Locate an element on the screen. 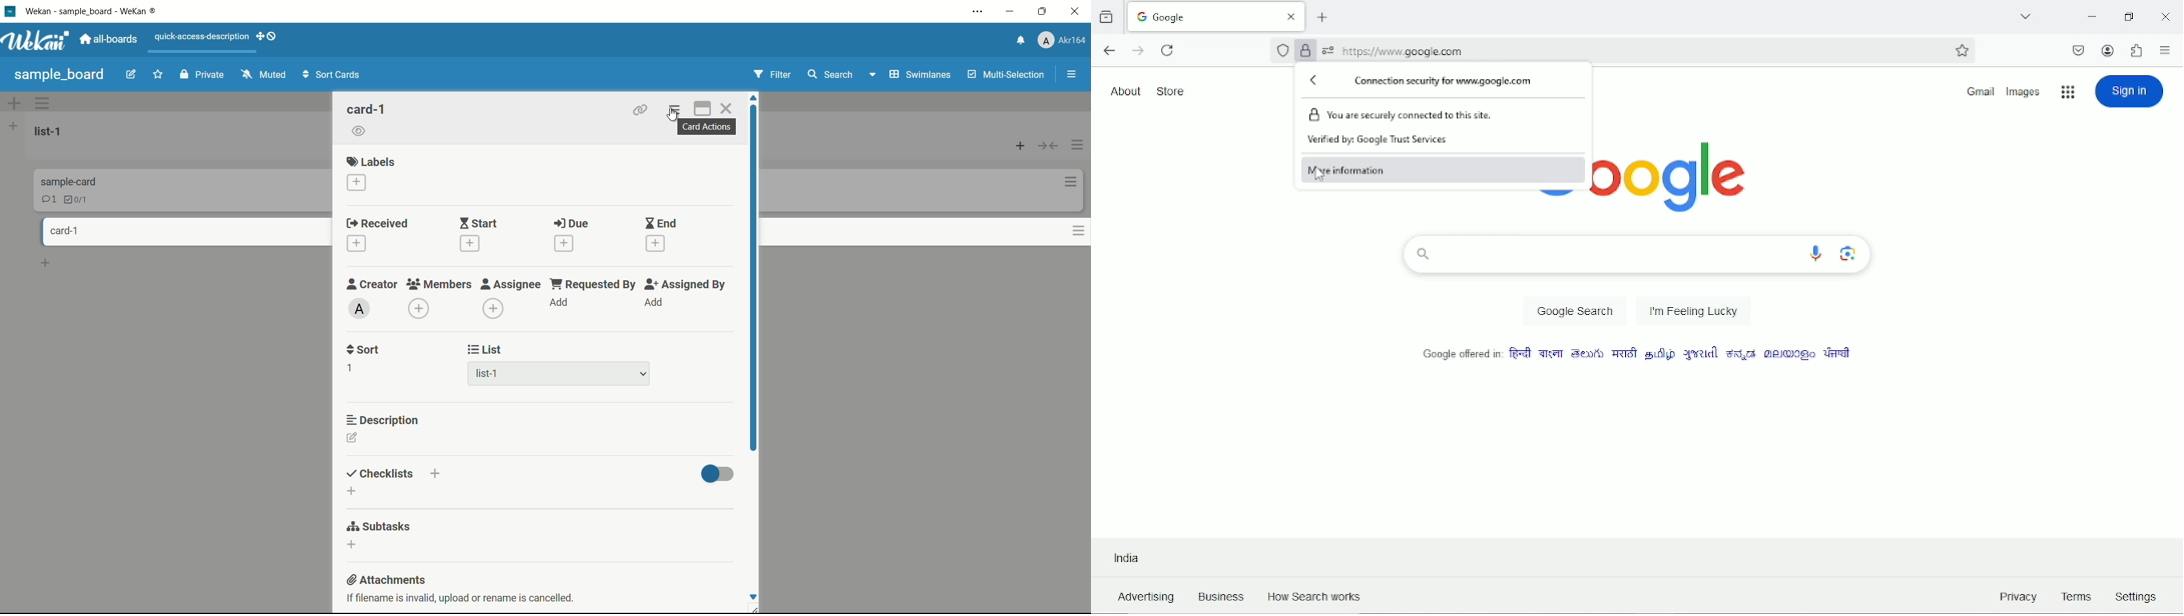  collapse is located at coordinates (1048, 142).